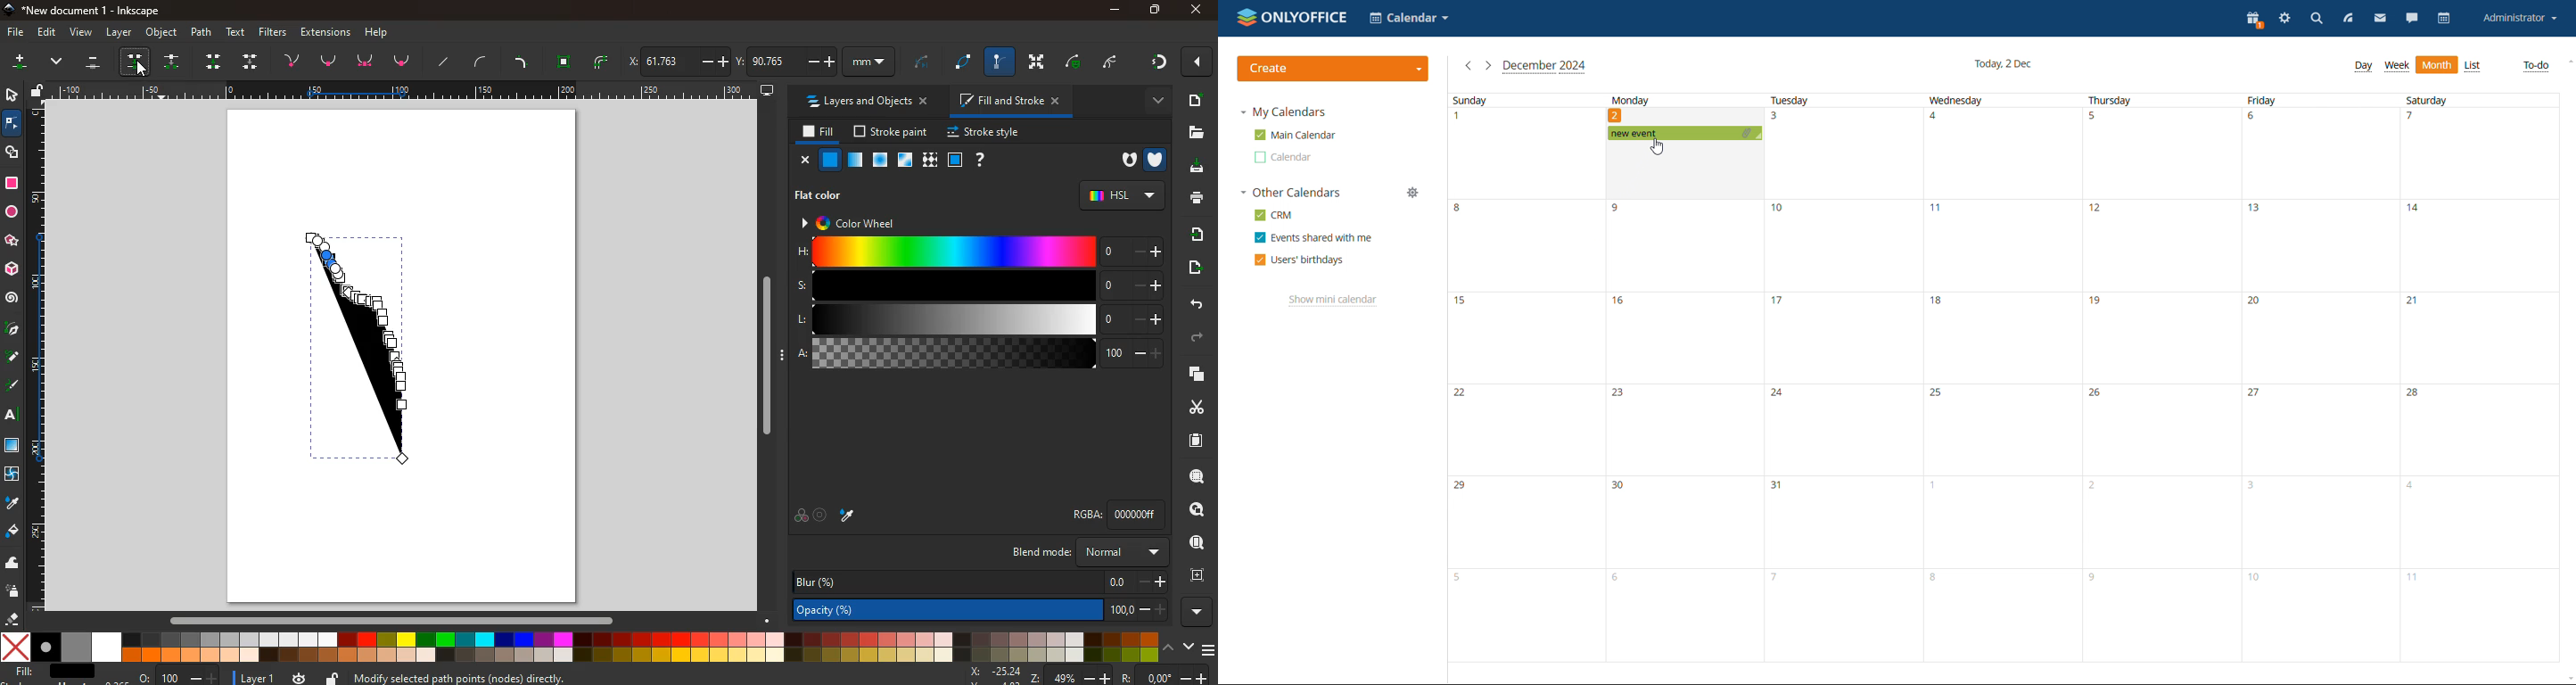 The height and width of the screenshot is (700, 2576). Describe the element at coordinates (1790, 99) in the screenshot. I see `Tuesday` at that location.